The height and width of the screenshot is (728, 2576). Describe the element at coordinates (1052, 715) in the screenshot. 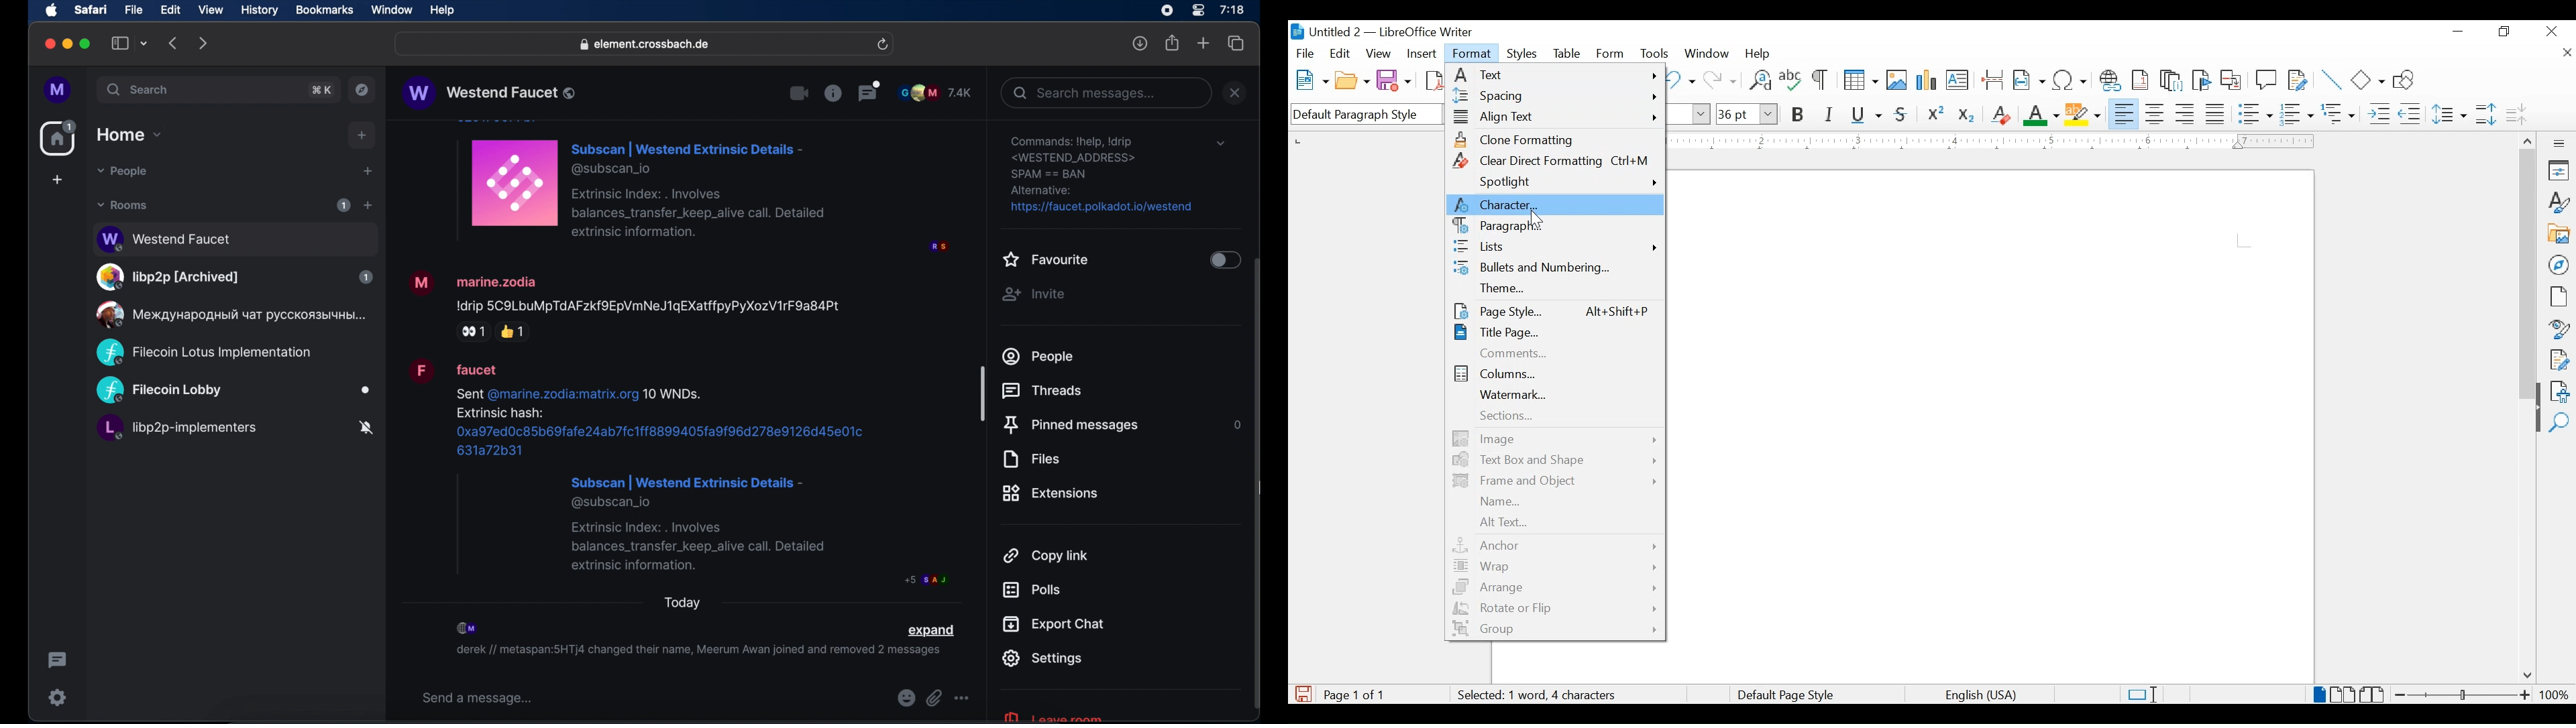

I see `leave room` at that location.